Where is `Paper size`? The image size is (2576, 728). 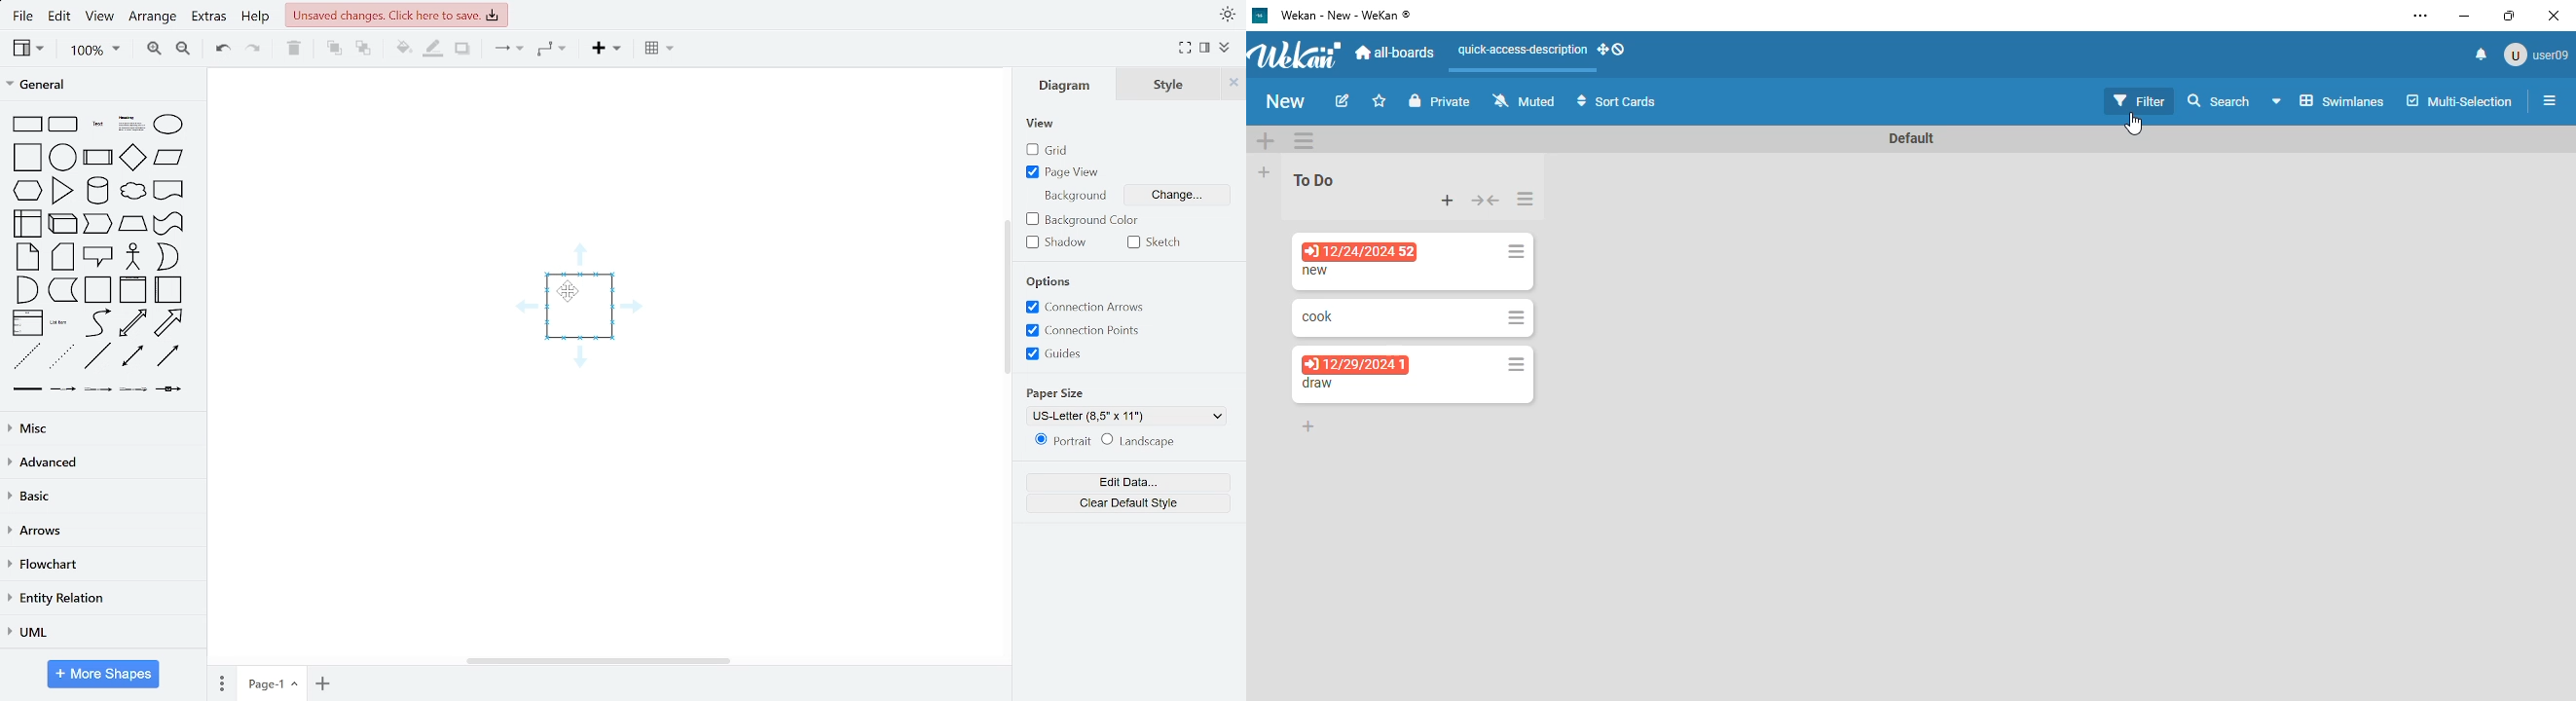 Paper size is located at coordinates (1055, 394).